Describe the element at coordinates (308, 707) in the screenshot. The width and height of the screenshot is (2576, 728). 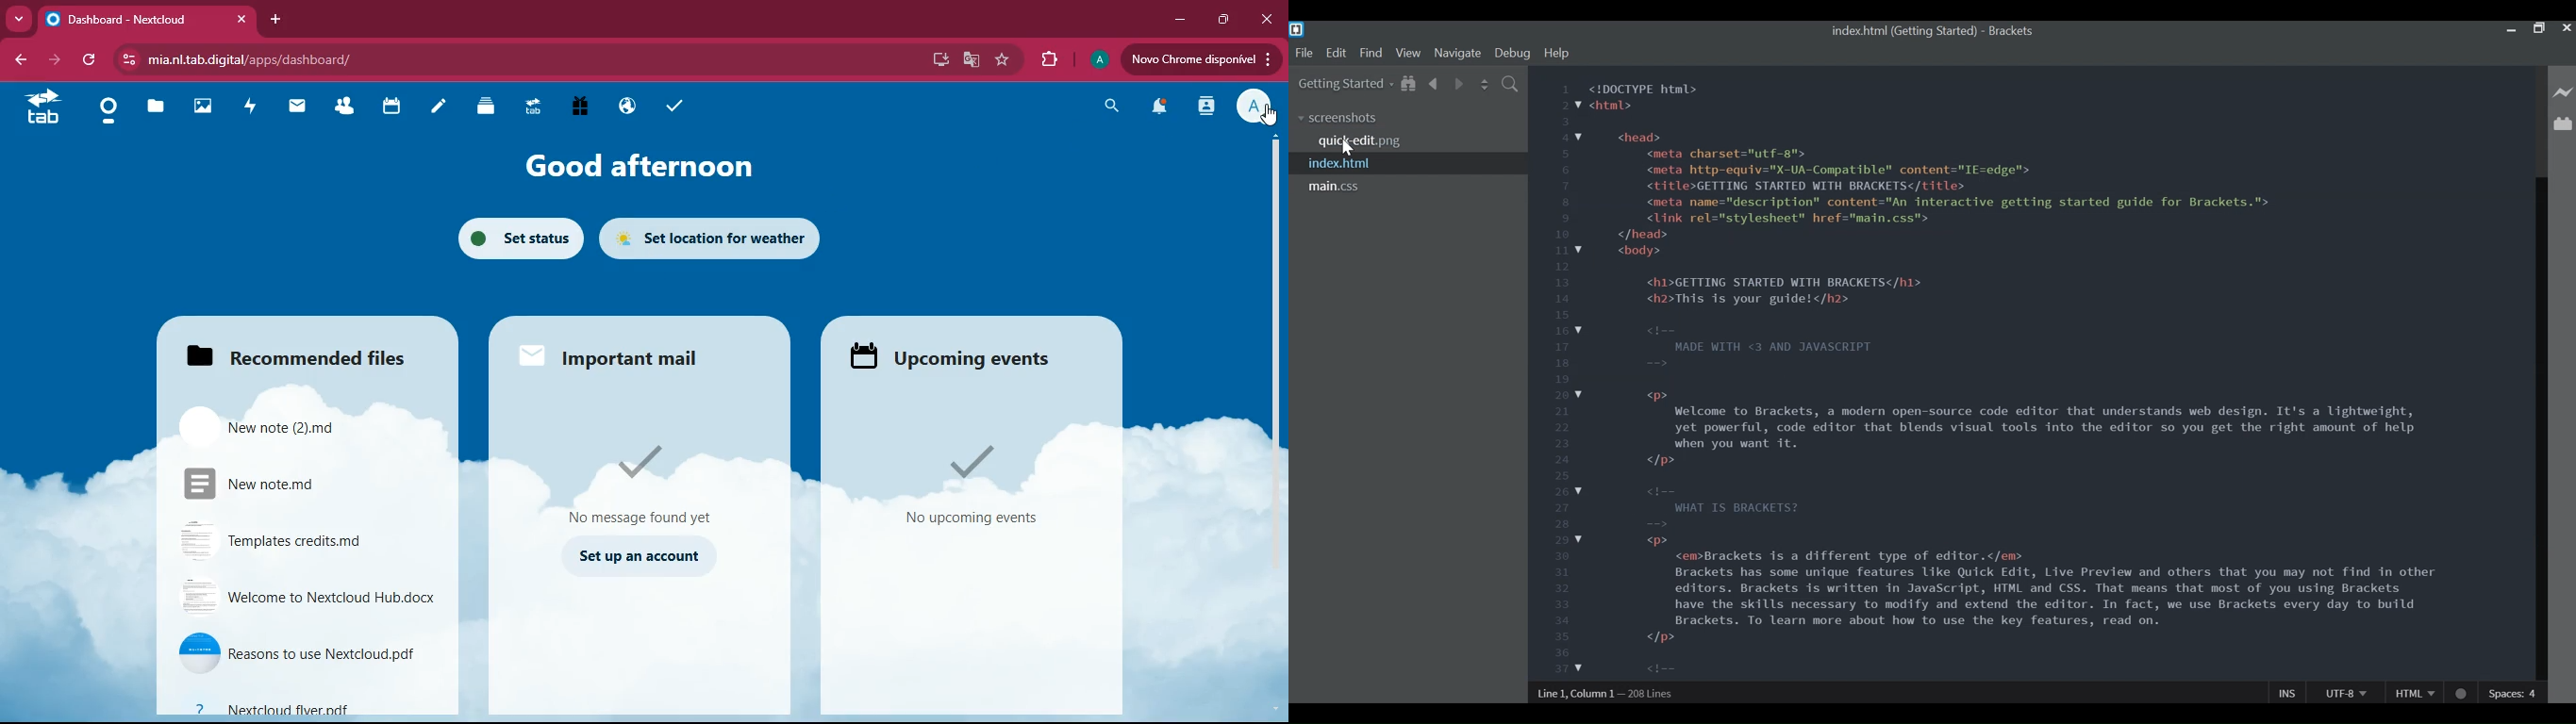
I see `file` at that location.